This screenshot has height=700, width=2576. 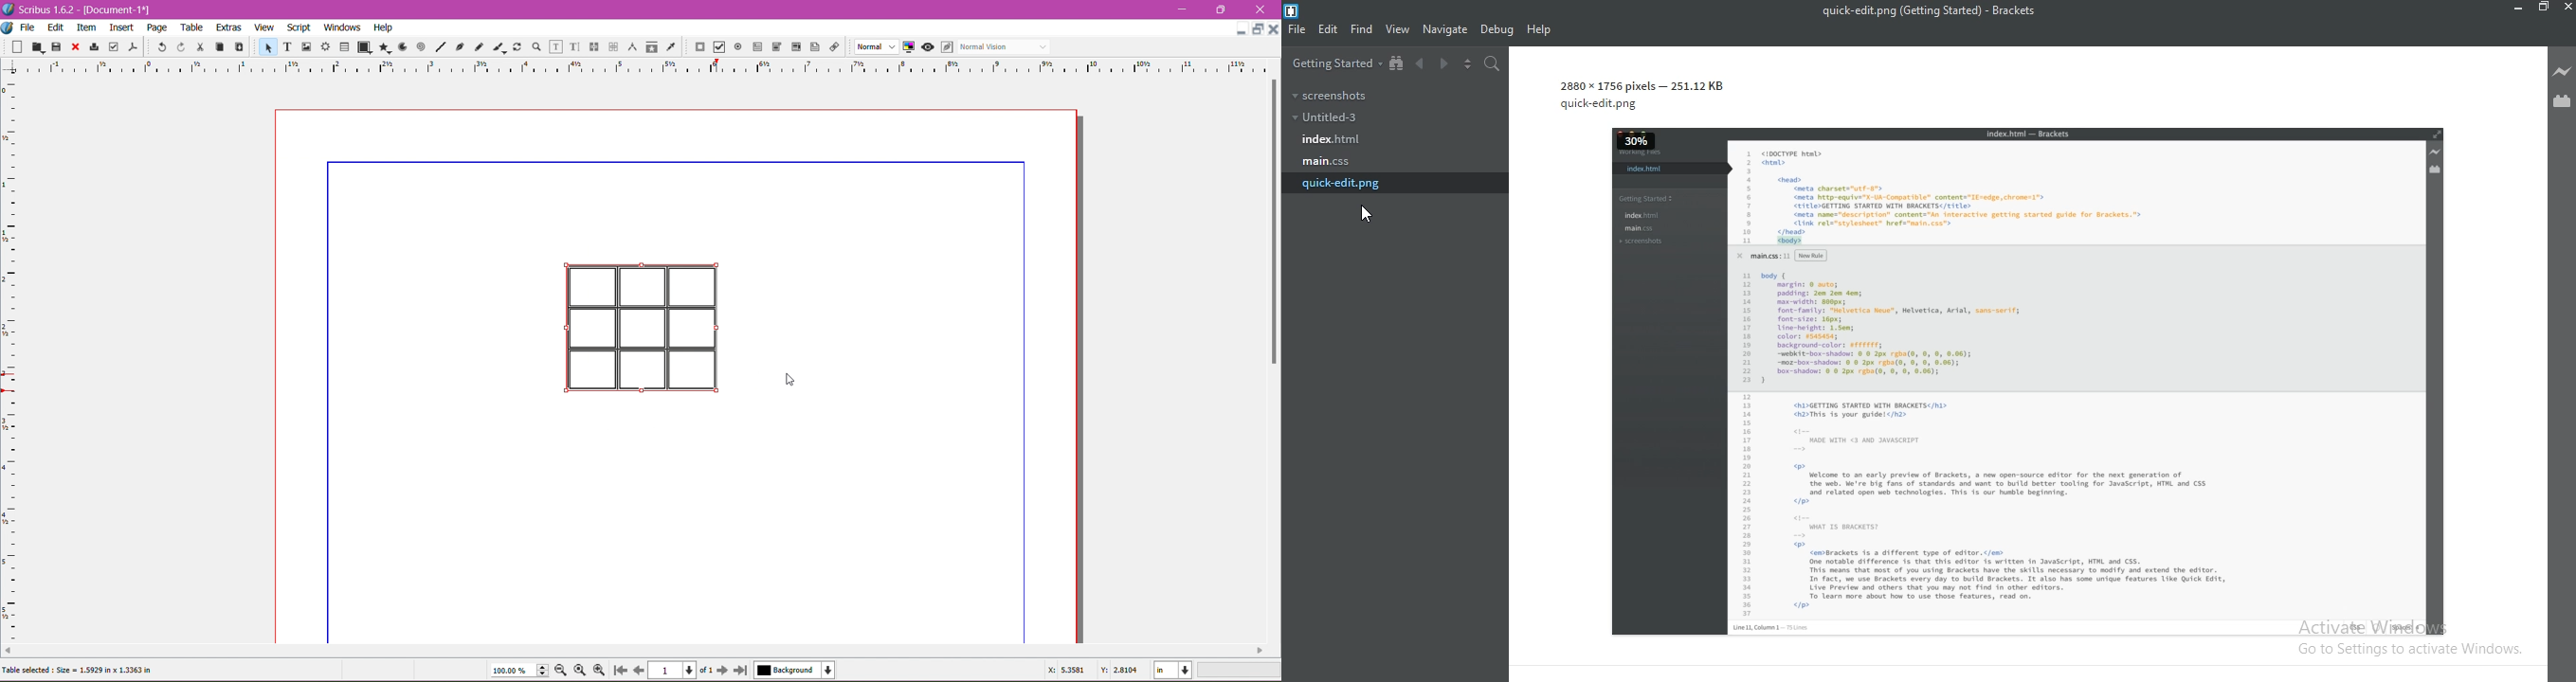 I want to click on file, so click(x=1298, y=31).